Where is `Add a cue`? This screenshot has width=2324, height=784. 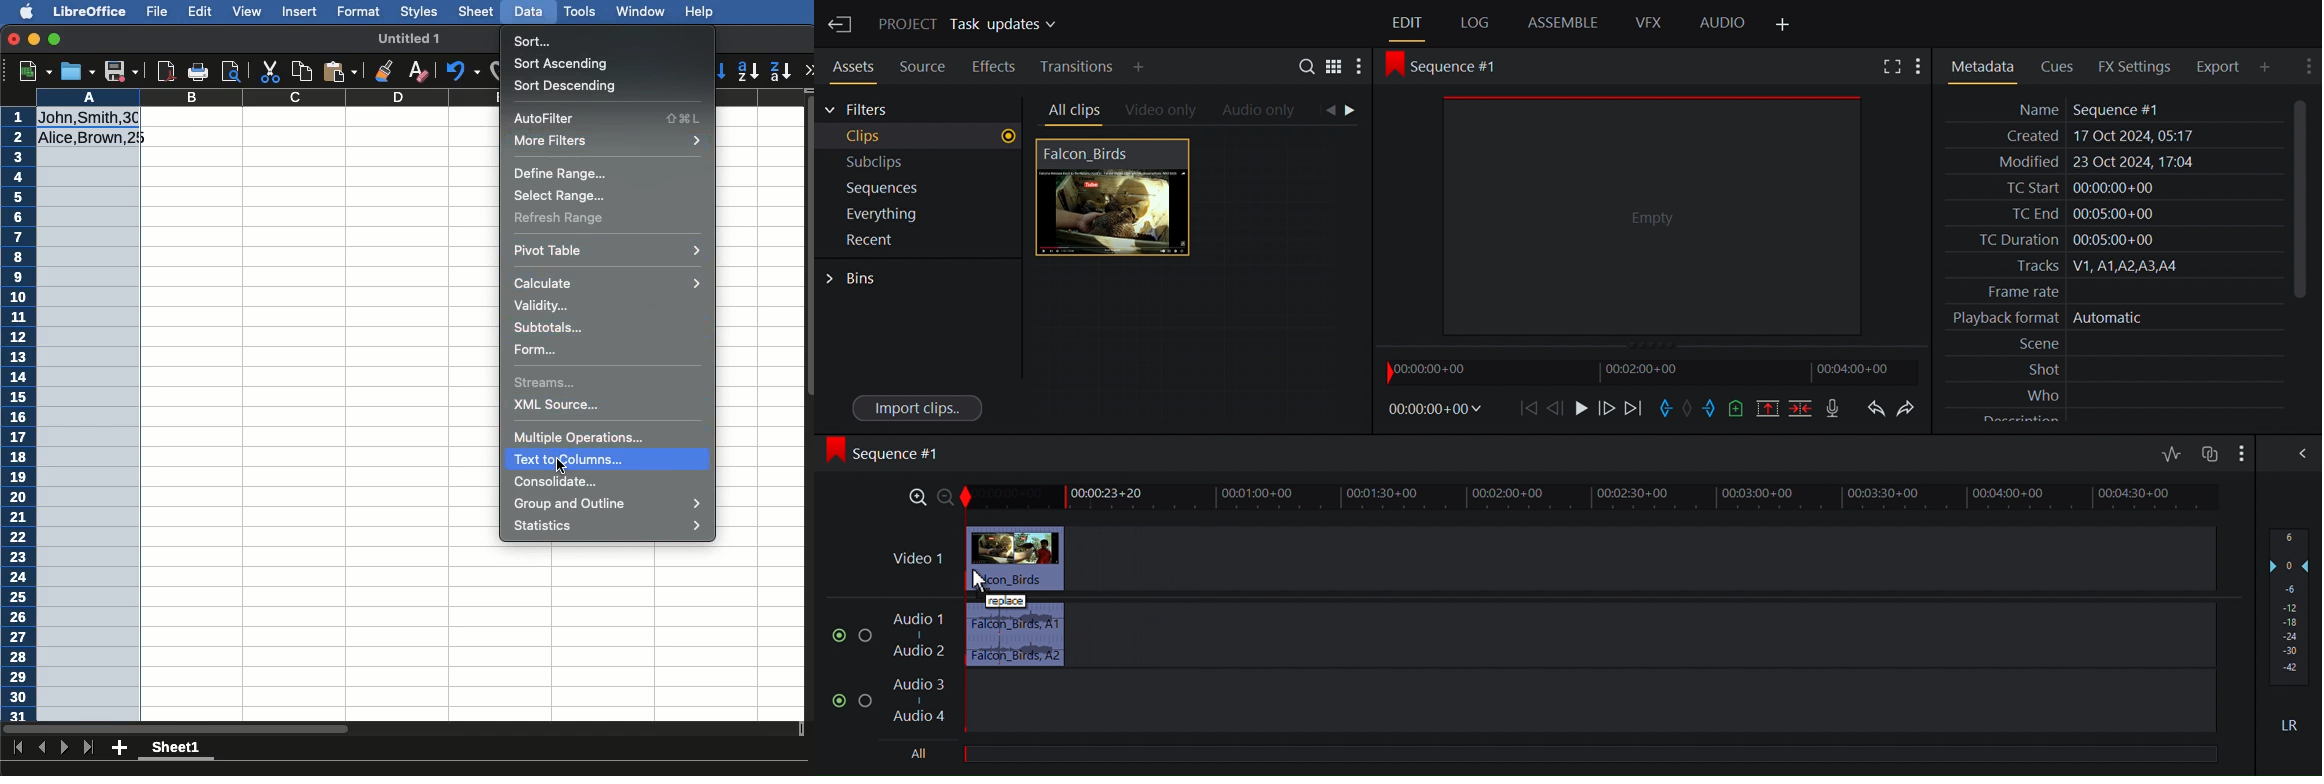 Add a cue is located at coordinates (1739, 408).